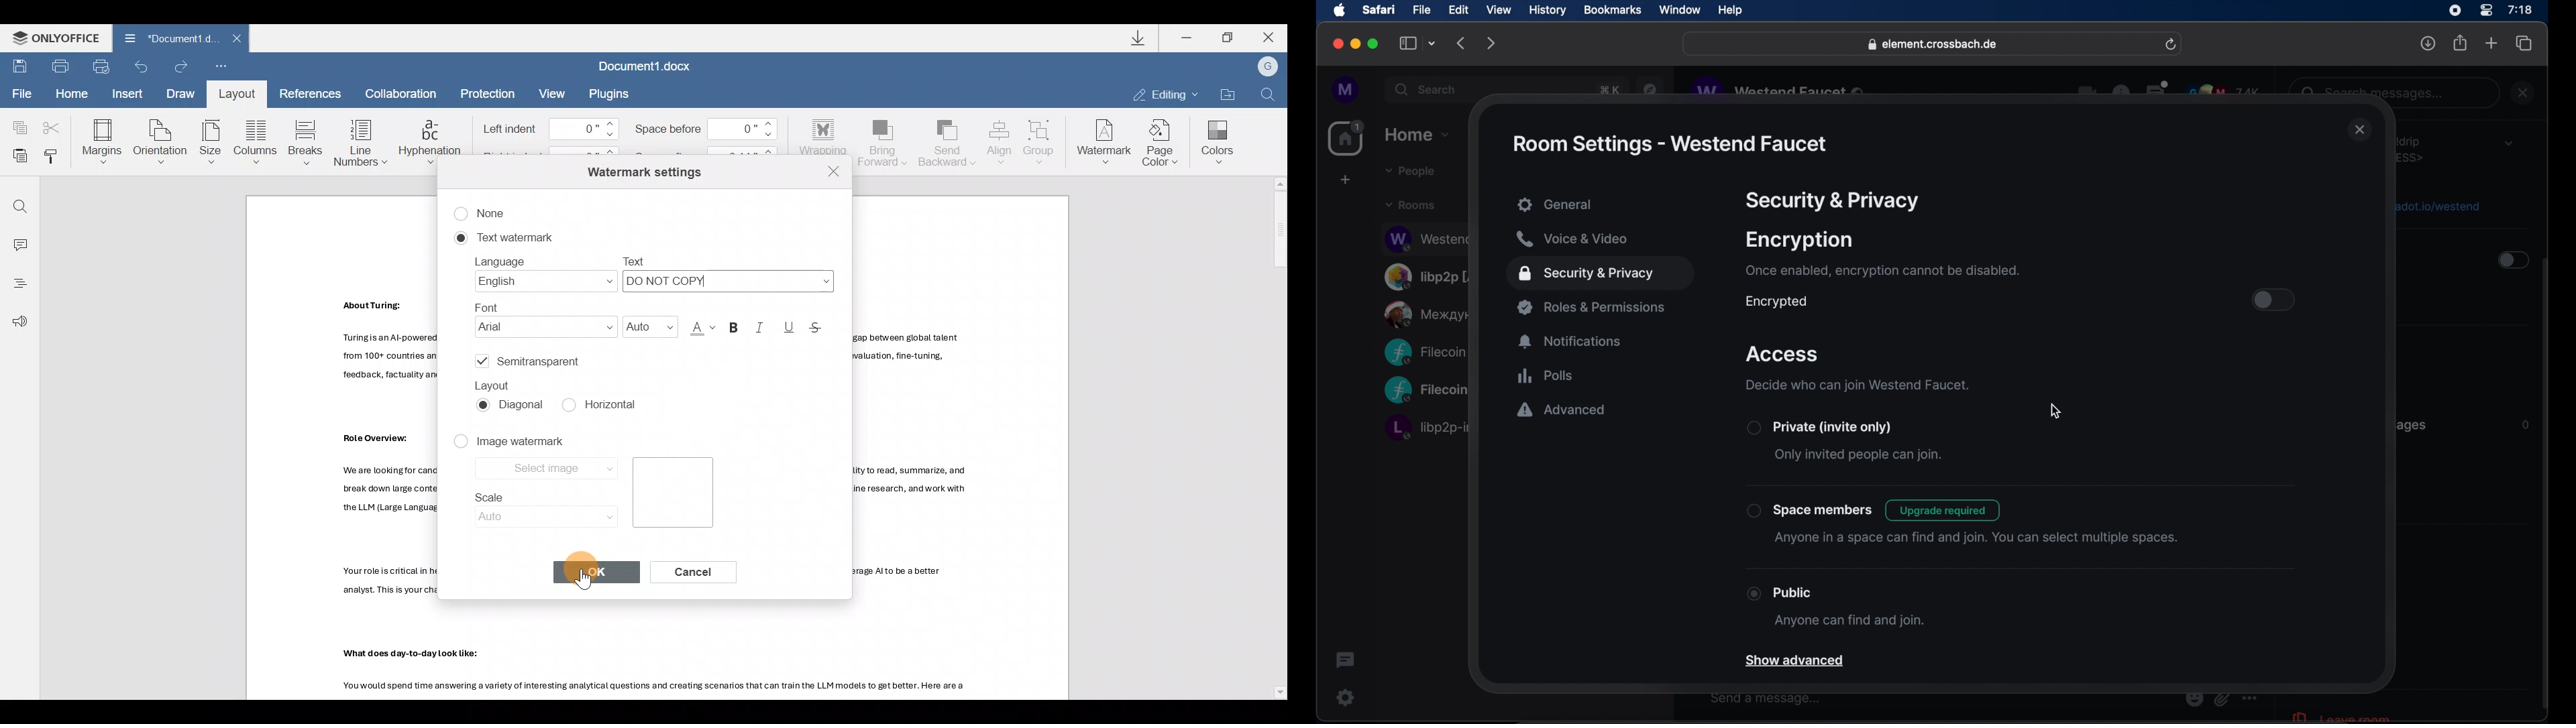  I want to click on OK, so click(595, 572).